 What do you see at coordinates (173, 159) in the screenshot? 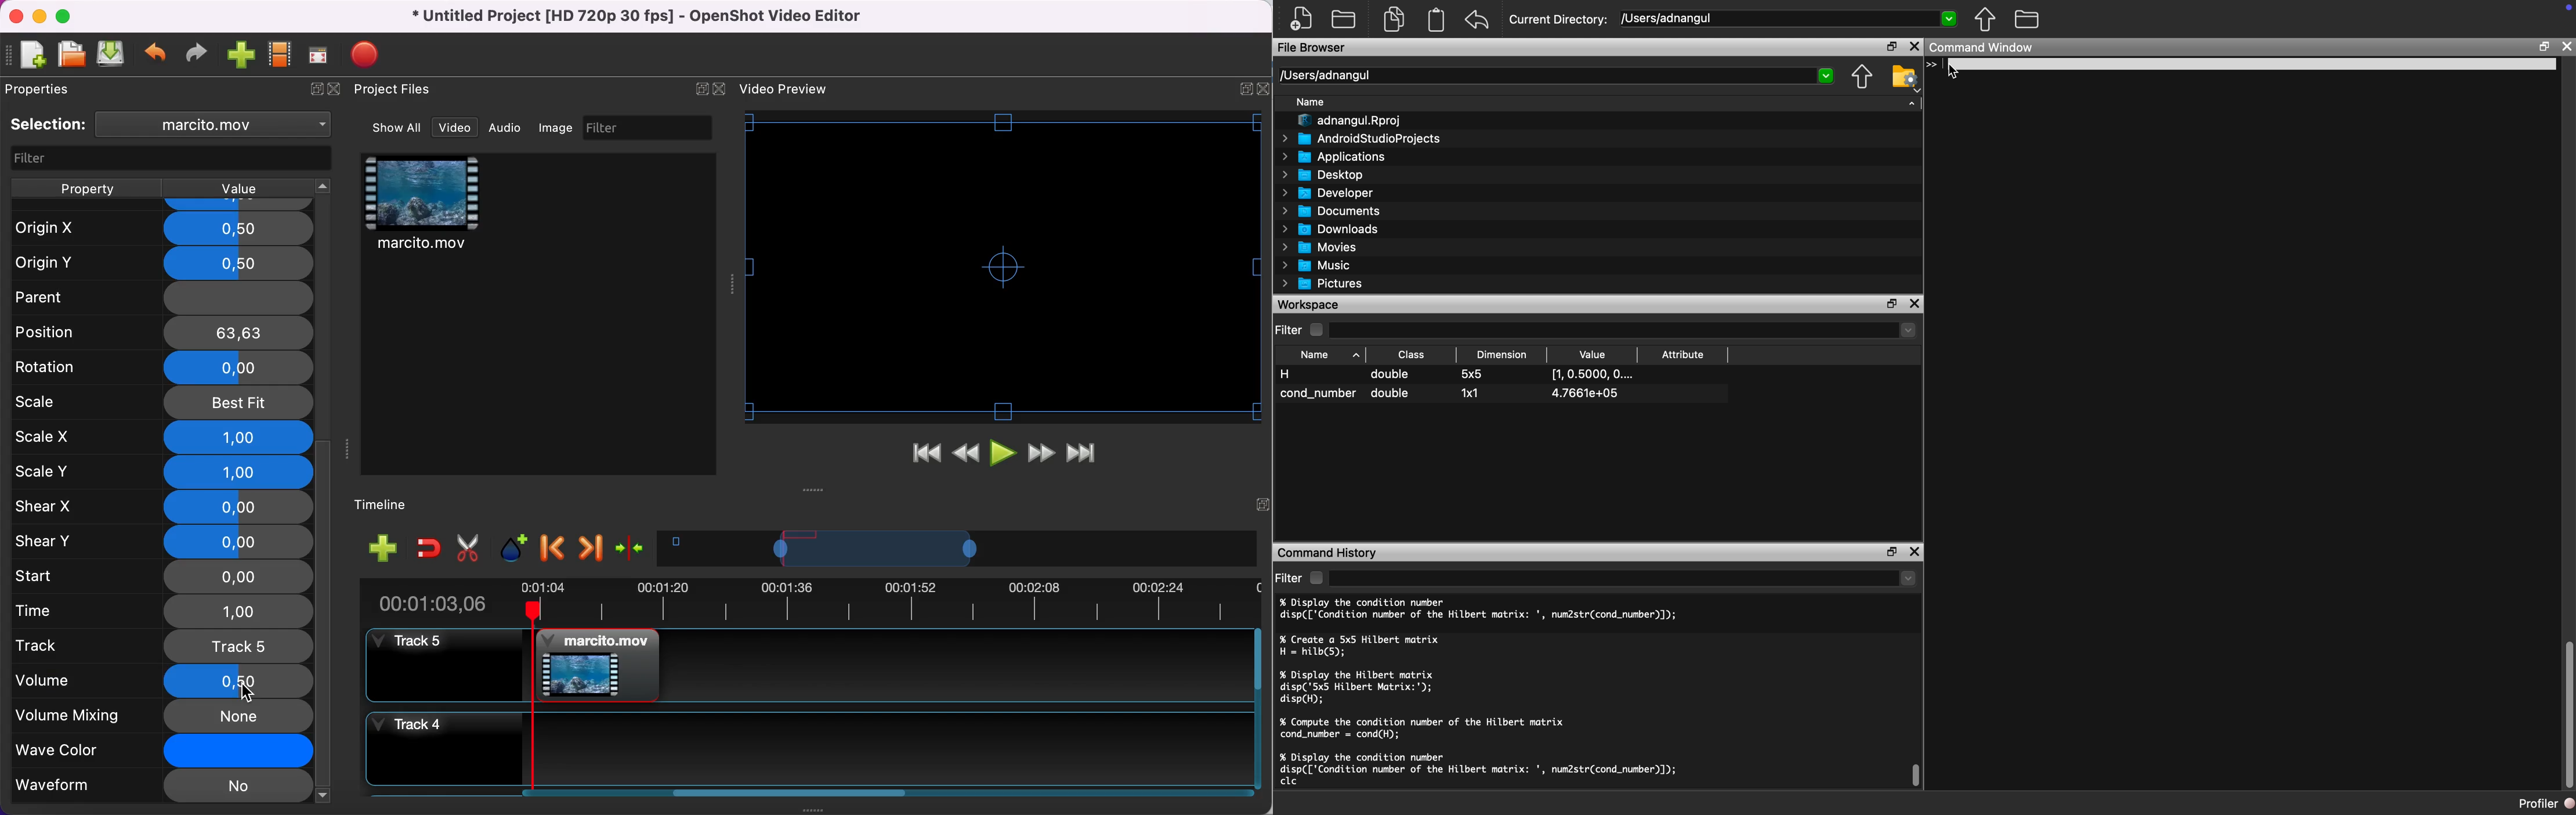
I see `filter` at bounding box center [173, 159].